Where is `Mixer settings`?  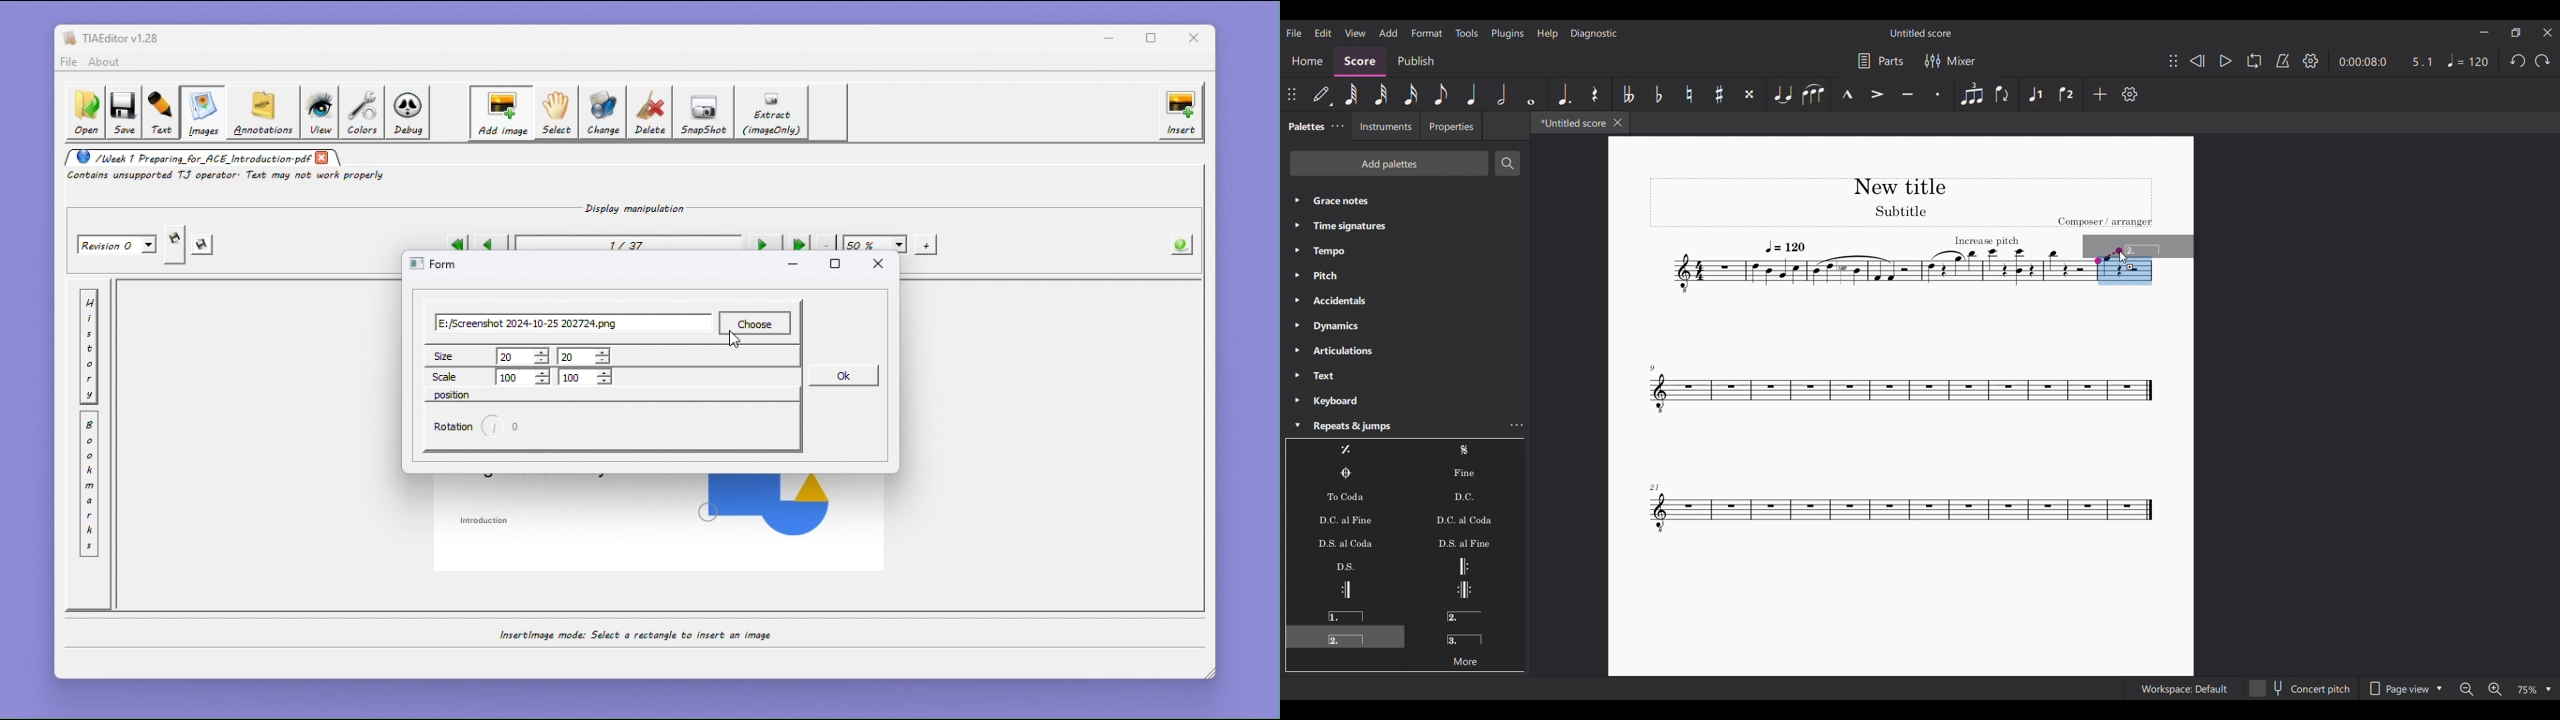
Mixer settings is located at coordinates (1951, 61).